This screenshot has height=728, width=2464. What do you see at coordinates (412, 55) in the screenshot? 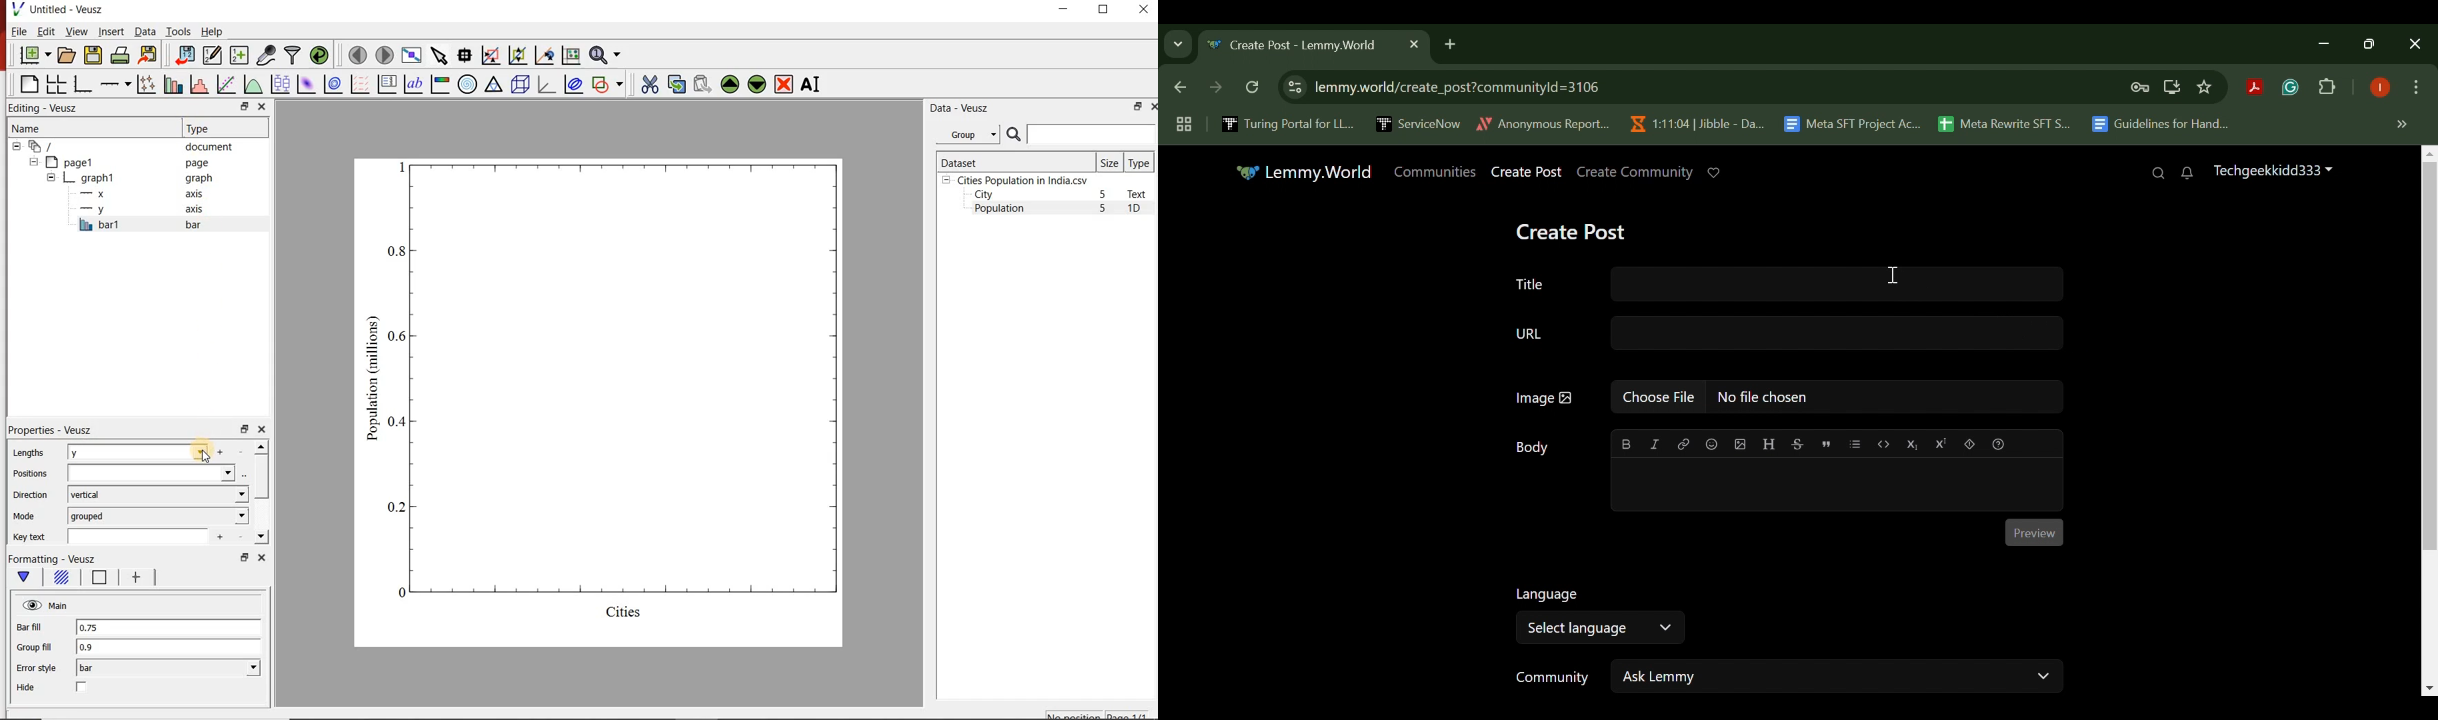
I see `view plot full screen` at bounding box center [412, 55].